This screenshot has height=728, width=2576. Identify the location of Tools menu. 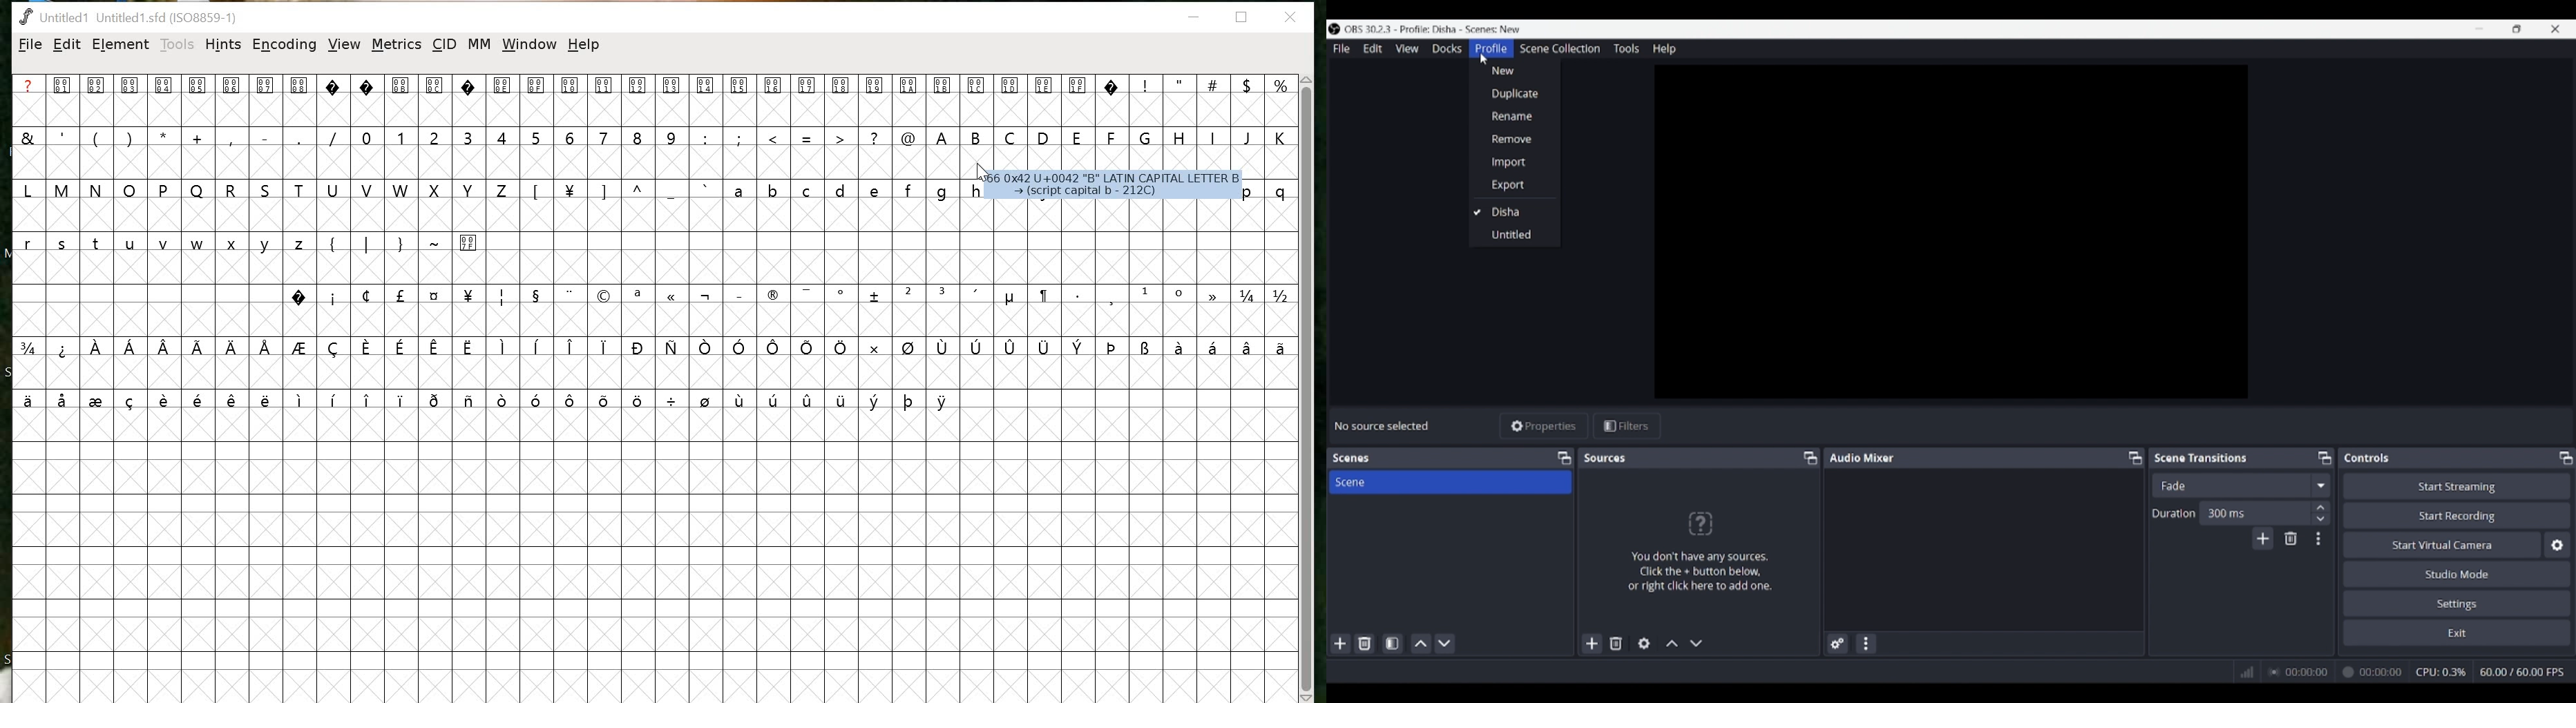
(1626, 48).